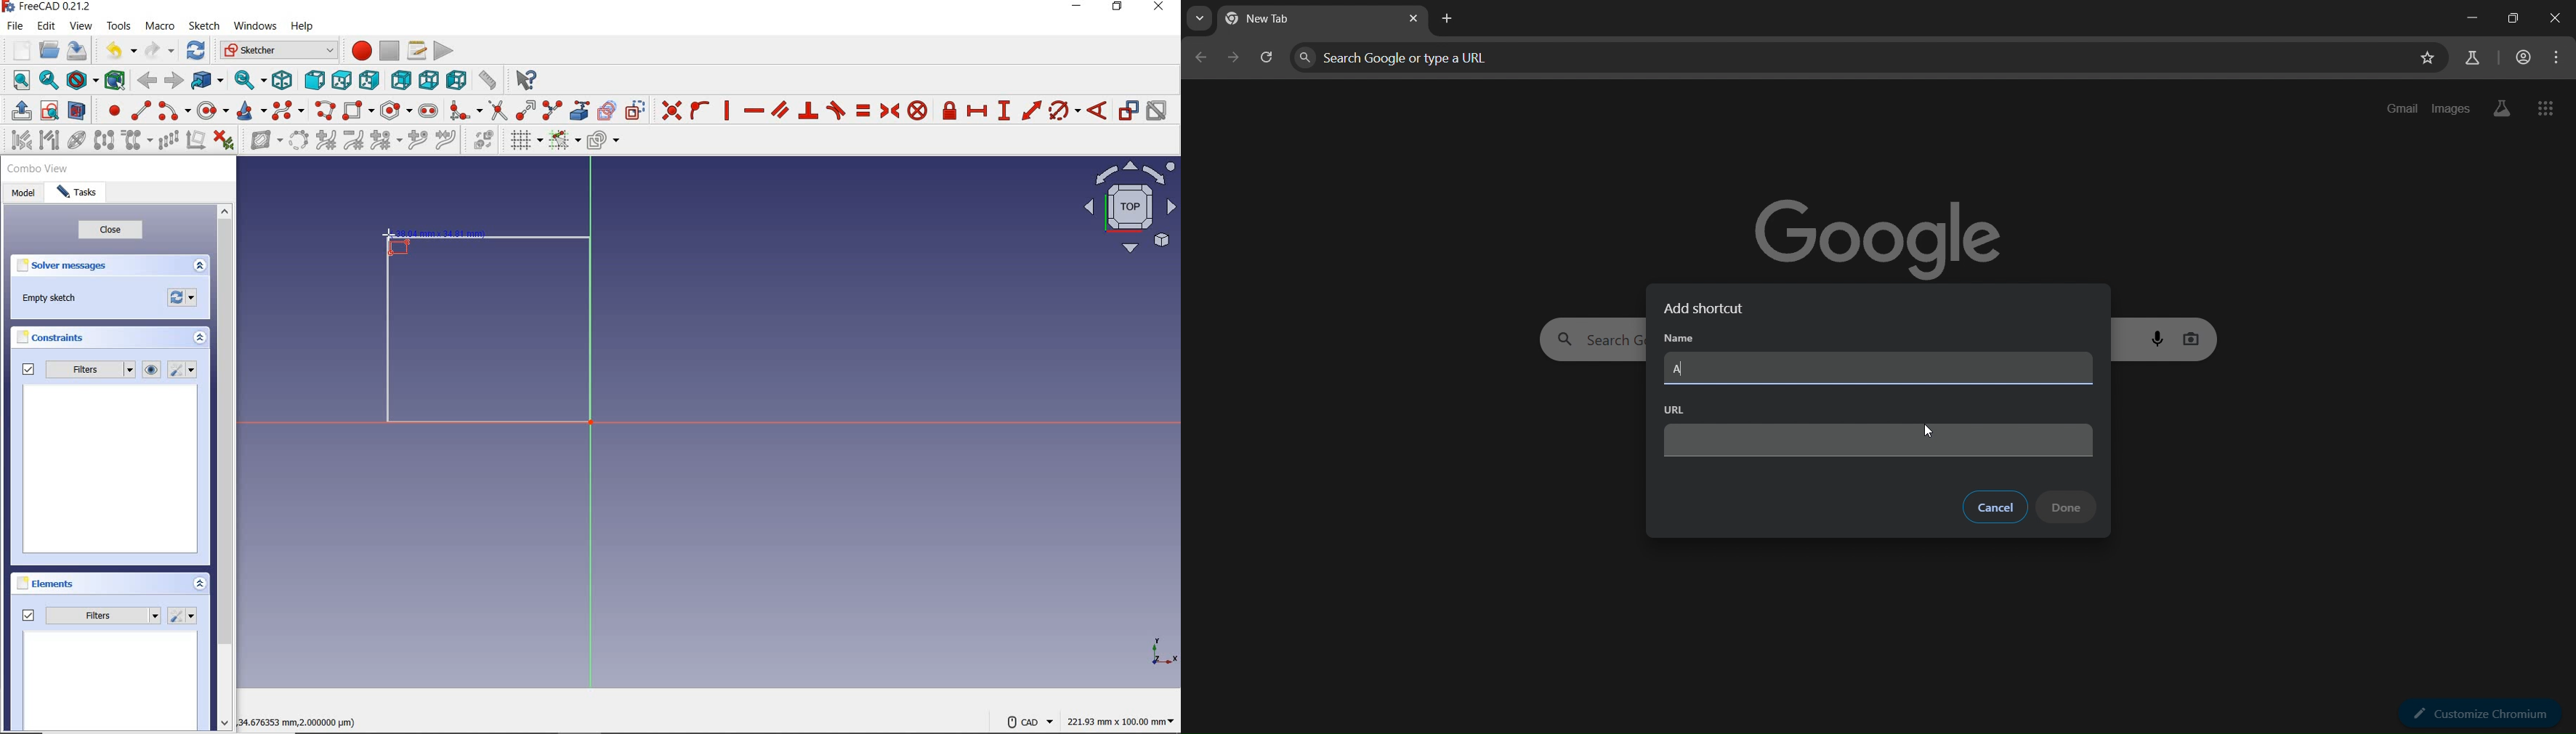 This screenshot has width=2576, height=756. I want to click on new tab, so click(1450, 18).